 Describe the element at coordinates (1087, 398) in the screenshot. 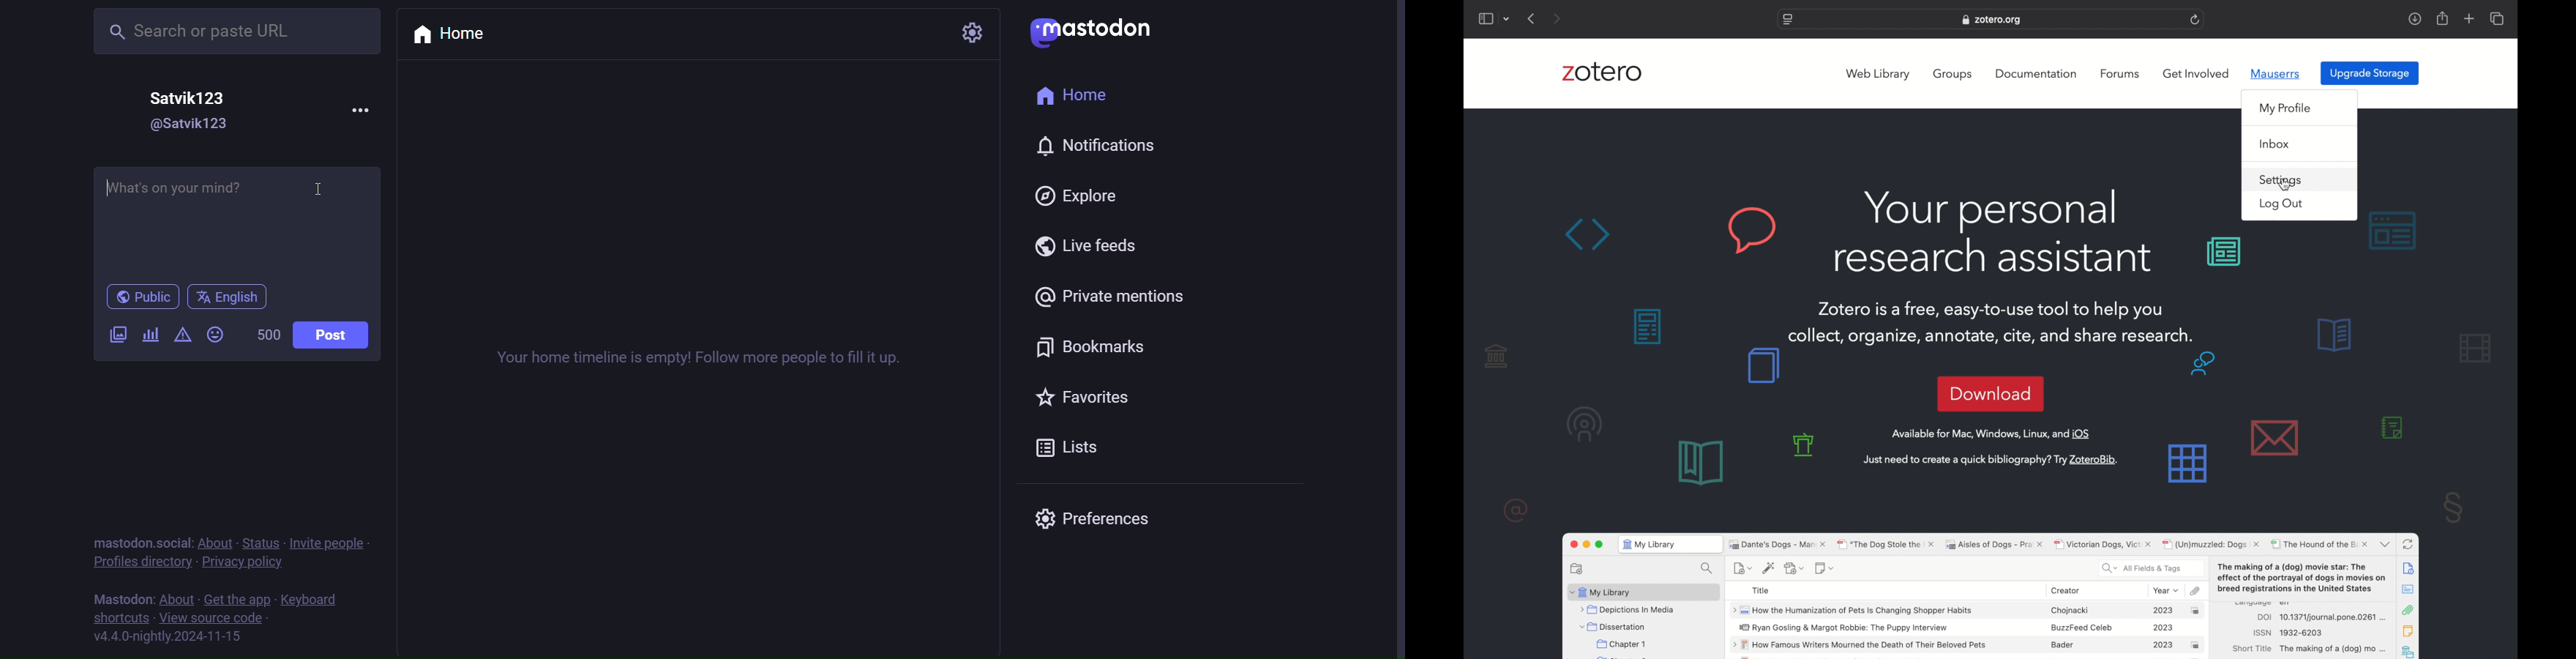

I see `favorites` at that location.